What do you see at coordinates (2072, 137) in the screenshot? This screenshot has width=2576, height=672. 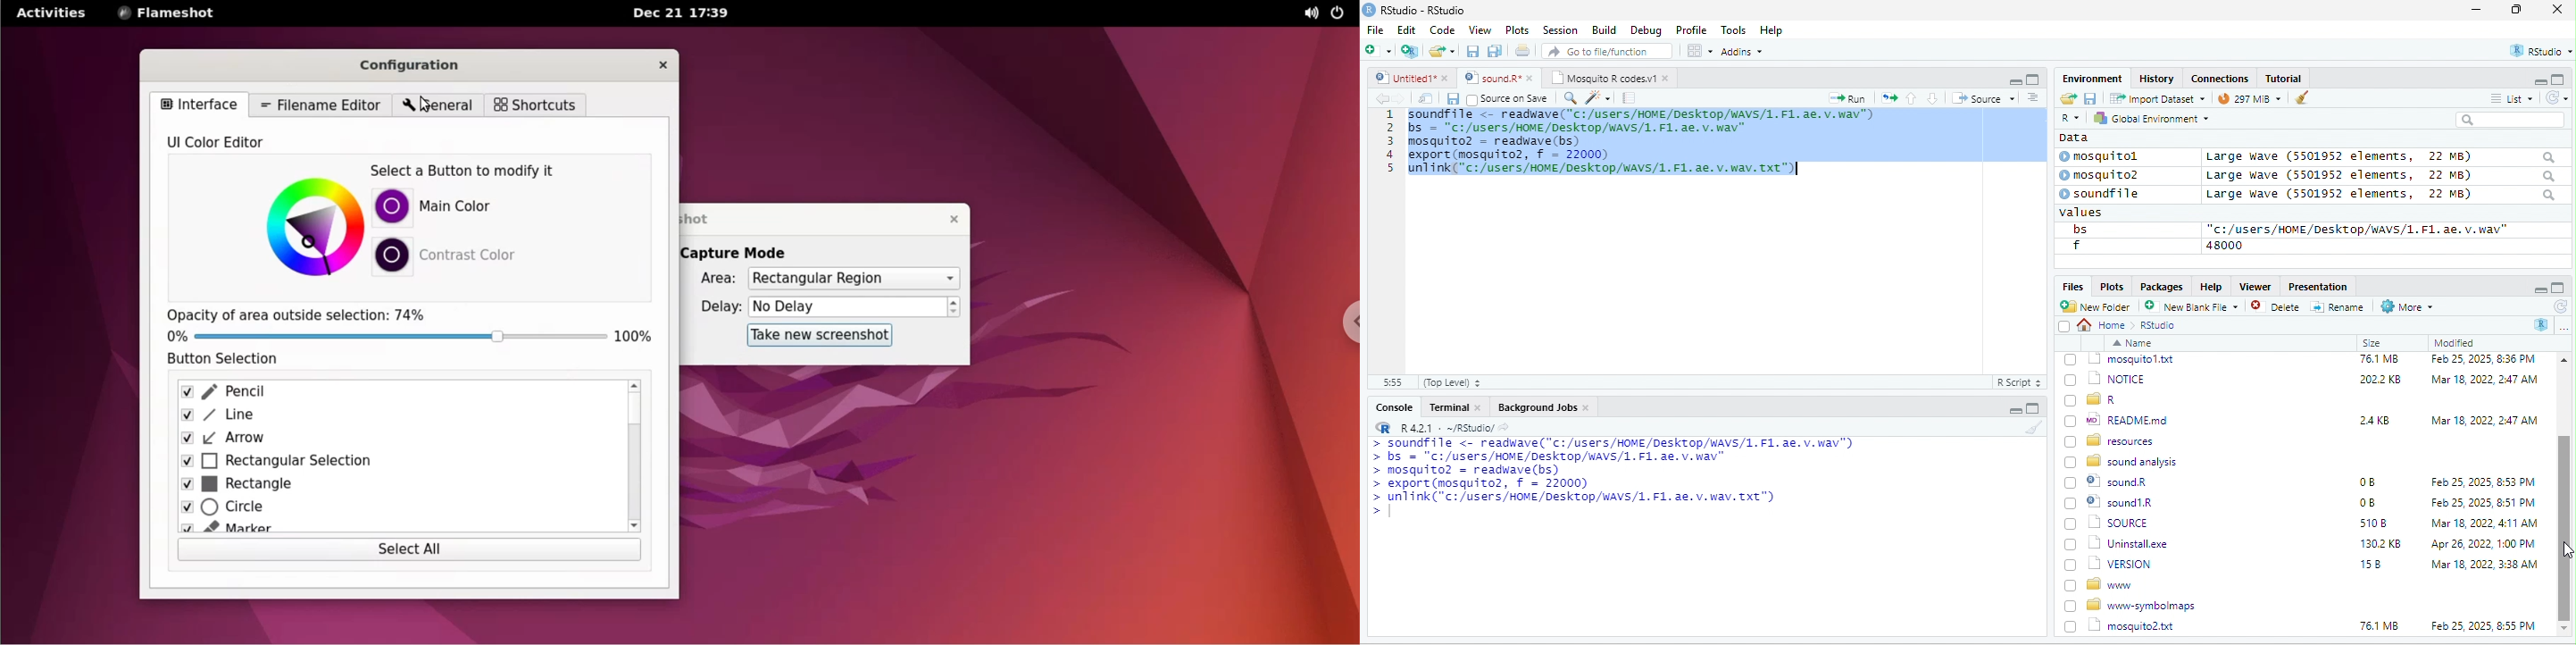 I see `data` at bounding box center [2072, 137].